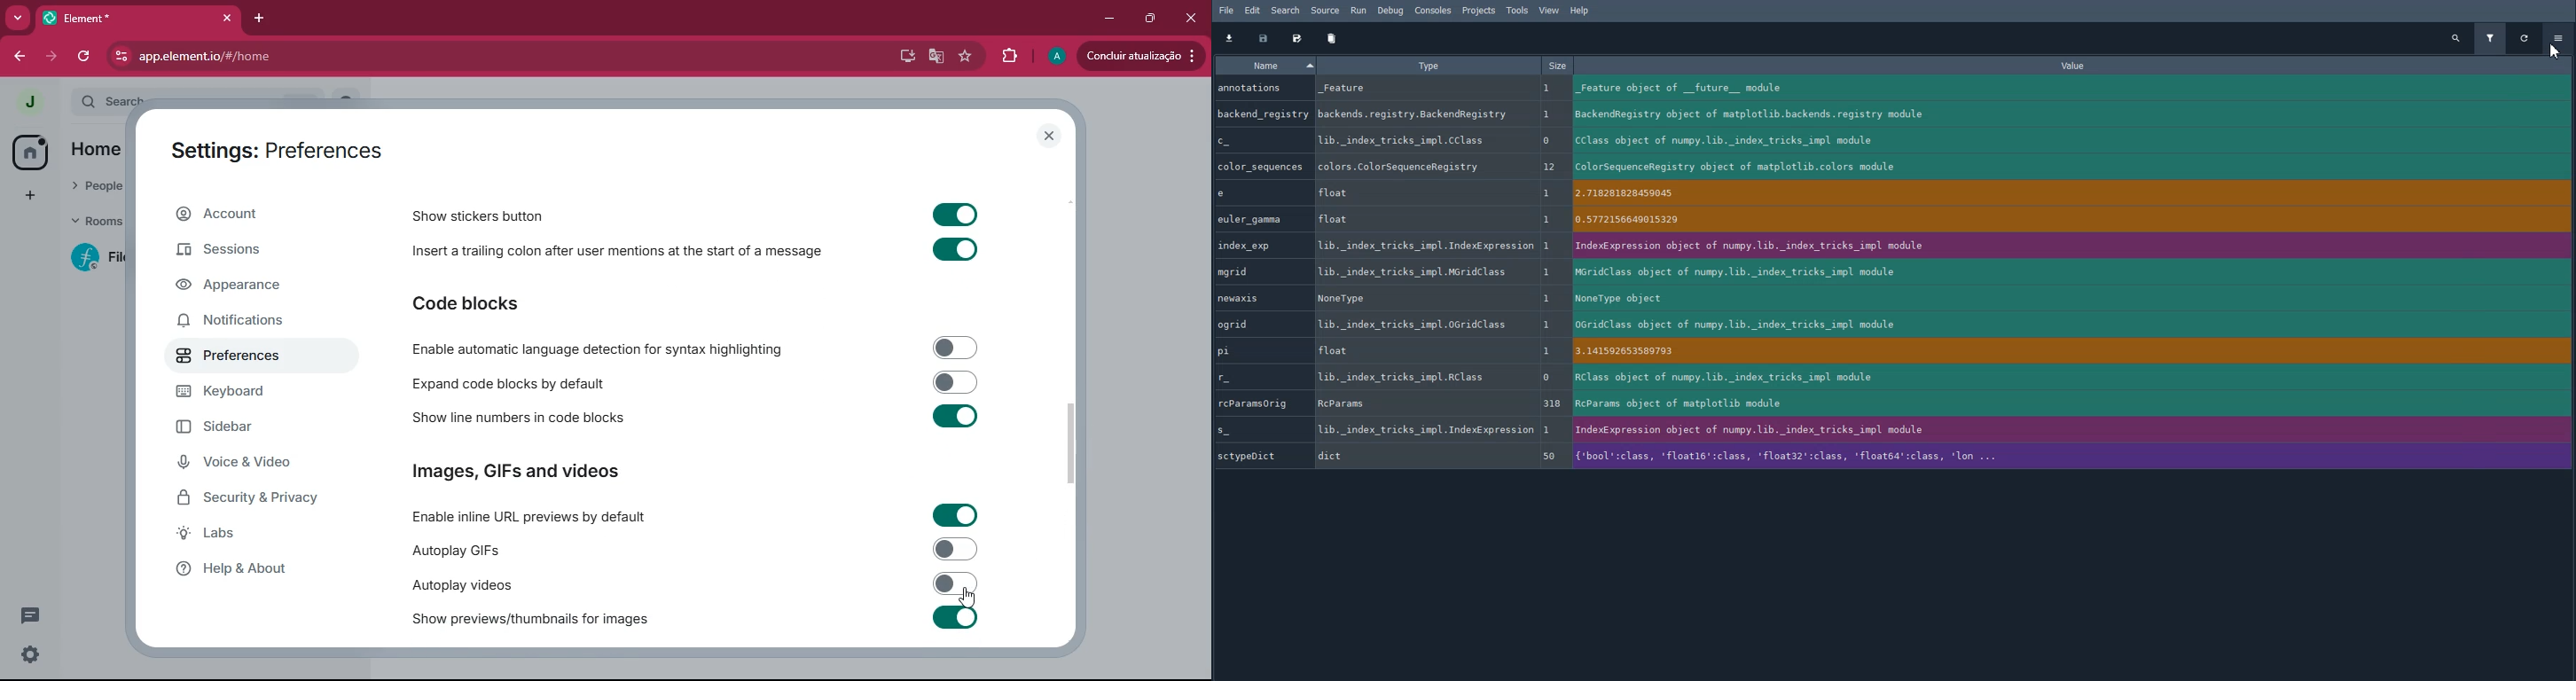 The width and height of the screenshot is (2576, 700). I want to click on 1, so click(1548, 114).